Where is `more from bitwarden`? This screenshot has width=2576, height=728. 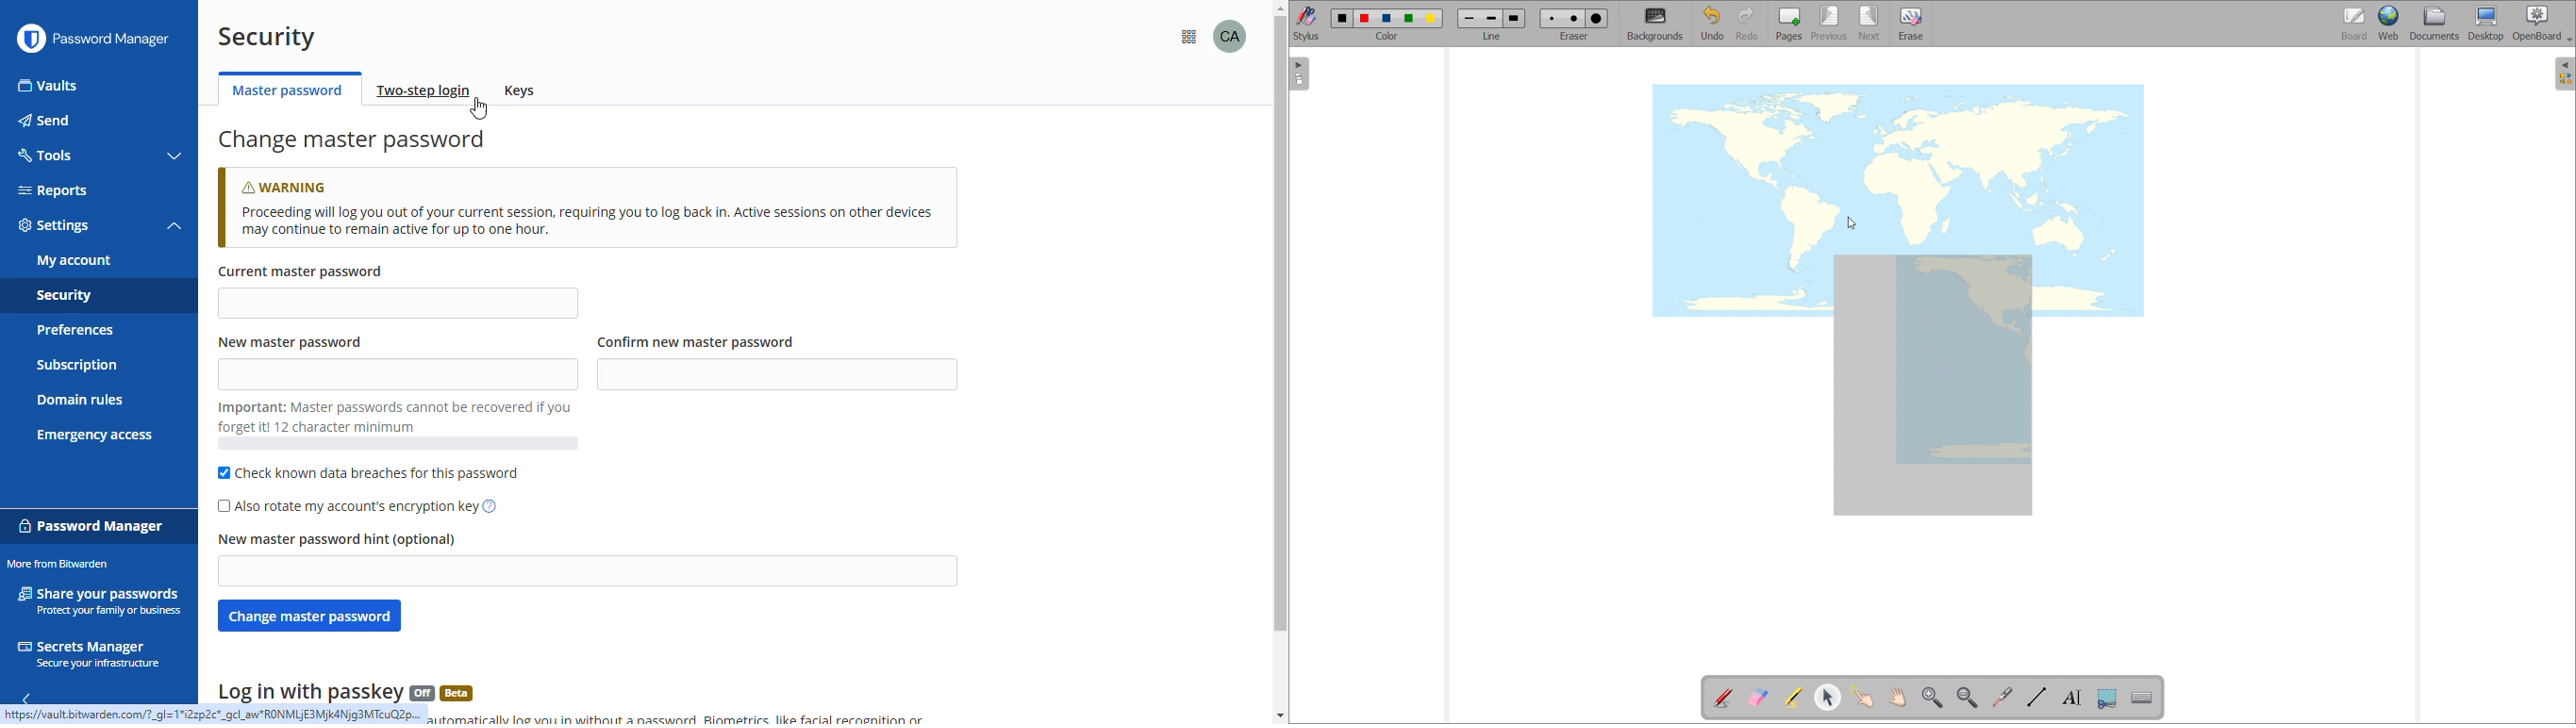 more from bitwarden is located at coordinates (57, 564).